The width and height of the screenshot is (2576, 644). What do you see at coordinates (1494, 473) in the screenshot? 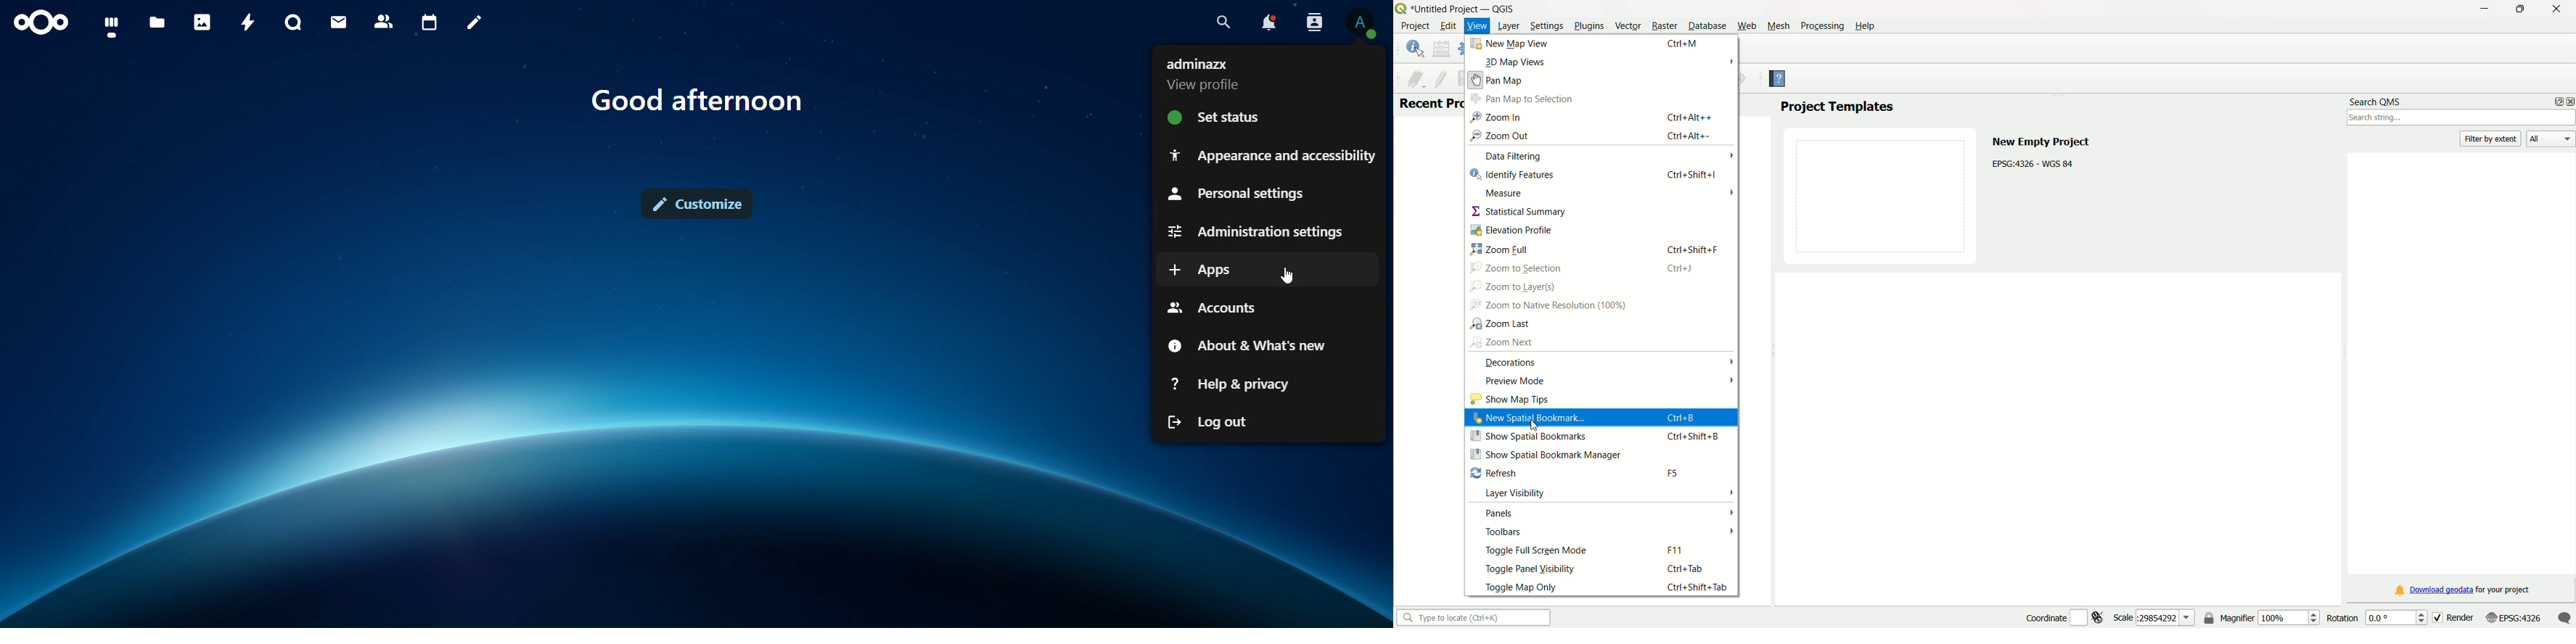
I see `refresh` at bounding box center [1494, 473].